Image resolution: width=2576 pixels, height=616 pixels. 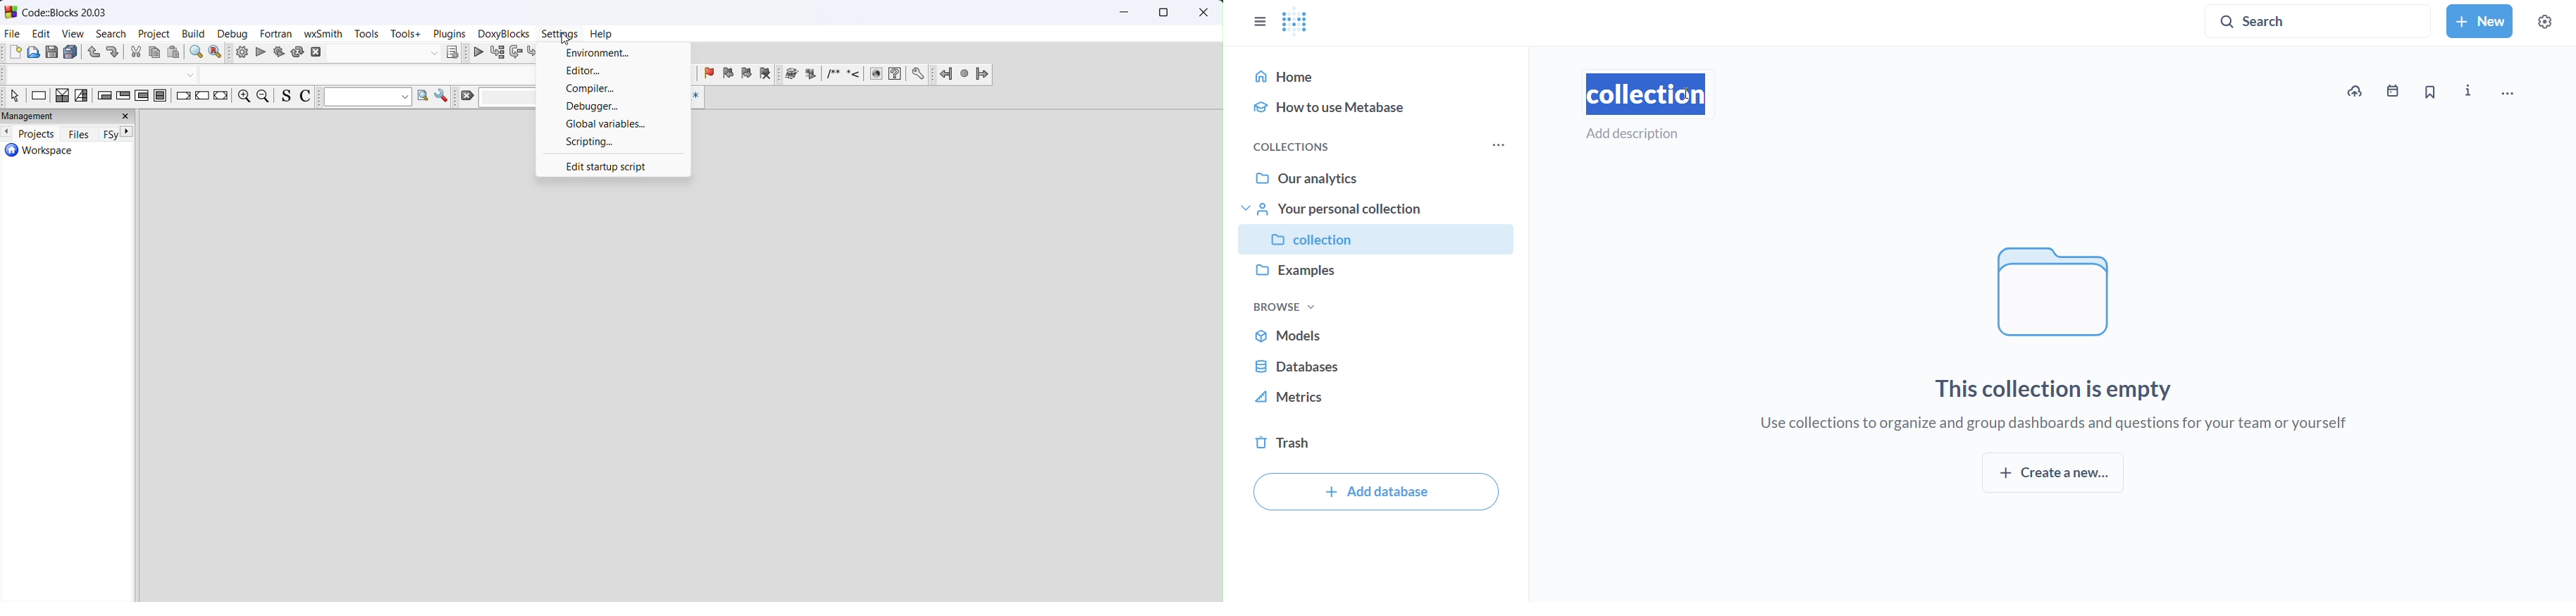 What do you see at coordinates (368, 97) in the screenshot?
I see `text to search` at bounding box center [368, 97].